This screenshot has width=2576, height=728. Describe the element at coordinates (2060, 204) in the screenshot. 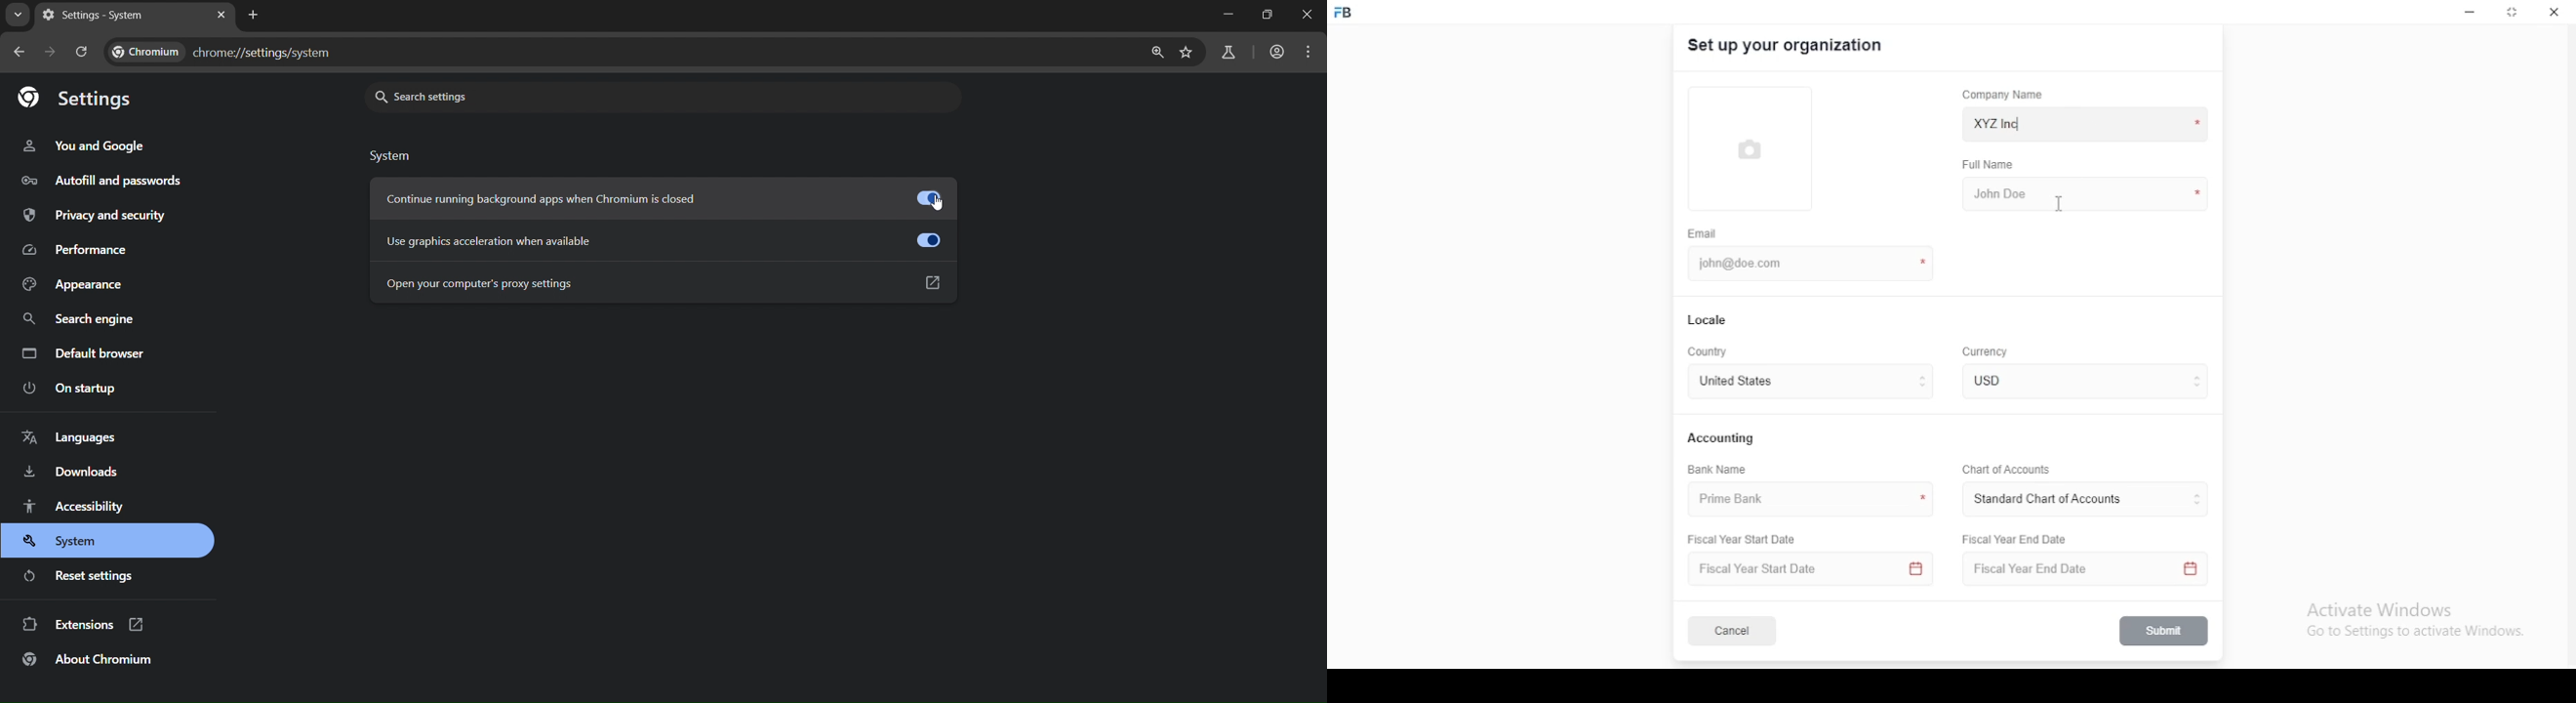

I see `mouse pointer` at that location.